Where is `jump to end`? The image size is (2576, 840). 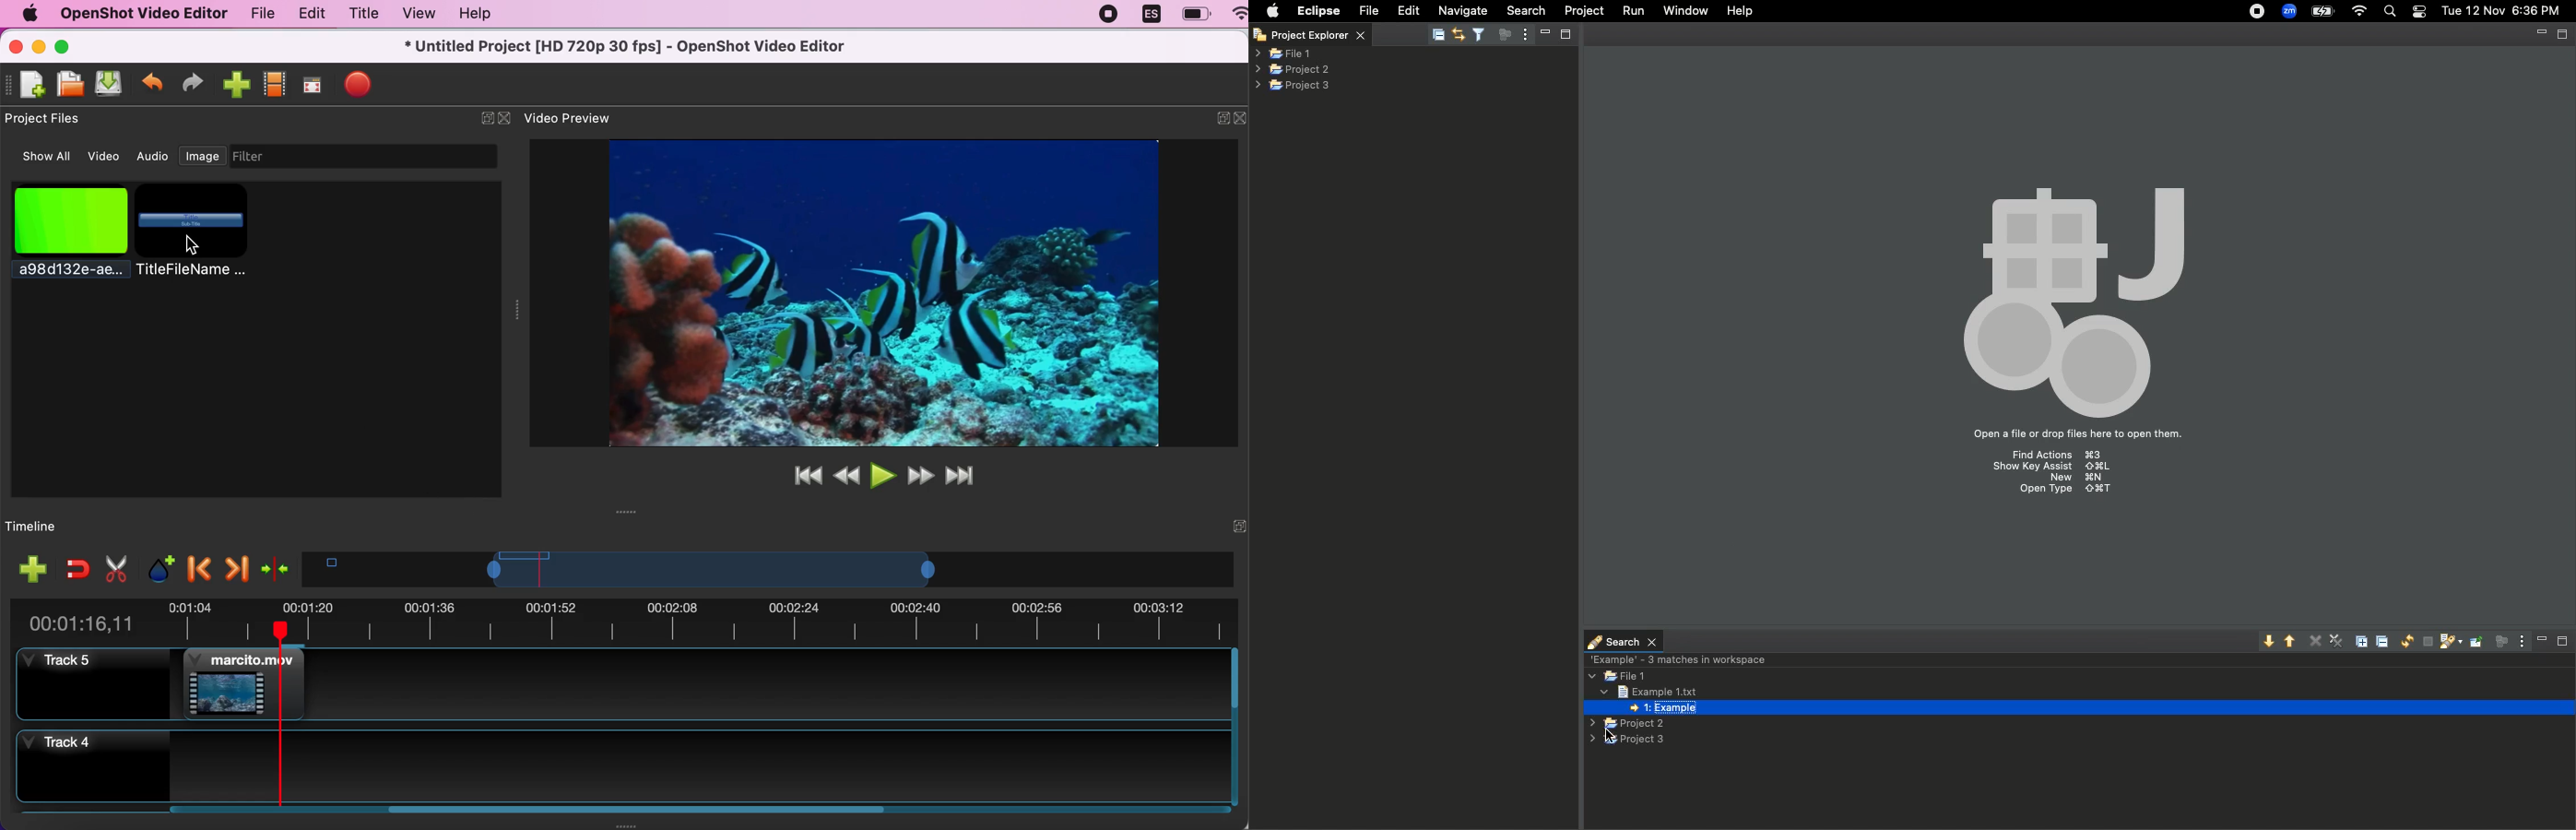
jump to end is located at coordinates (968, 476).